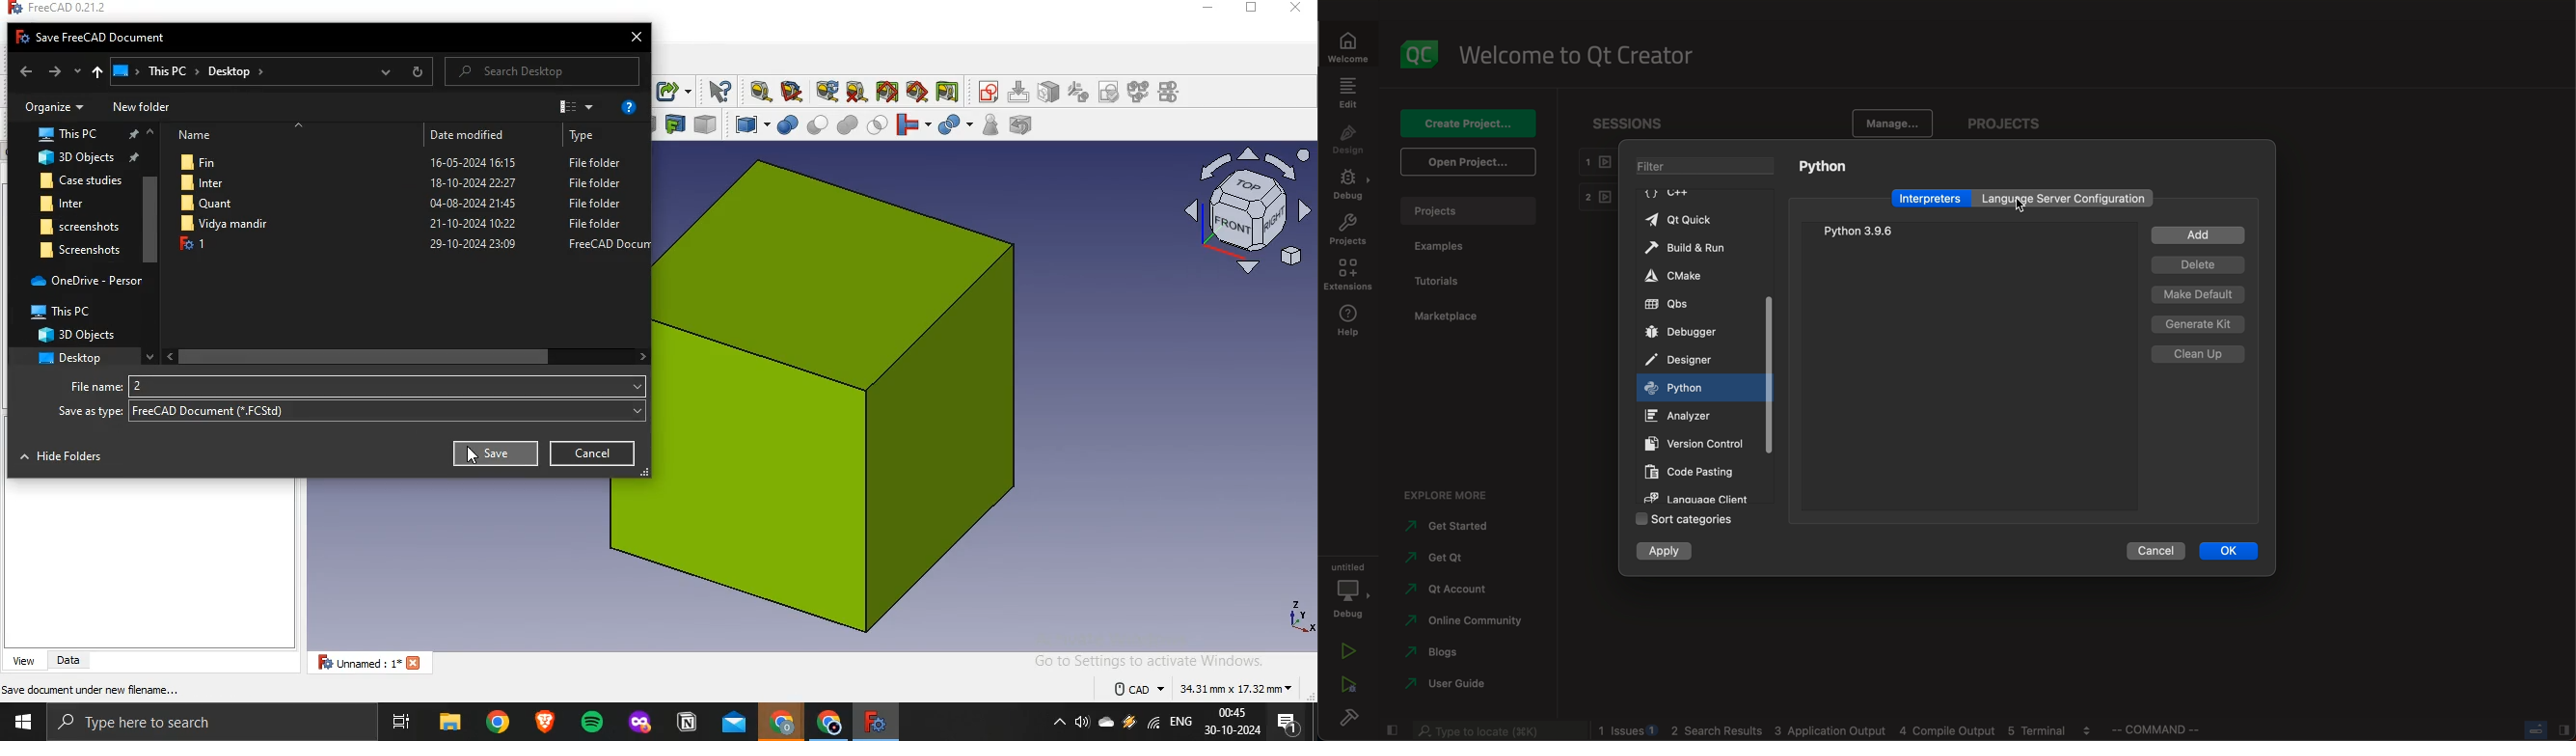 The width and height of the screenshot is (2576, 756). What do you see at coordinates (1686, 414) in the screenshot?
I see `analyzer` at bounding box center [1686, 414].